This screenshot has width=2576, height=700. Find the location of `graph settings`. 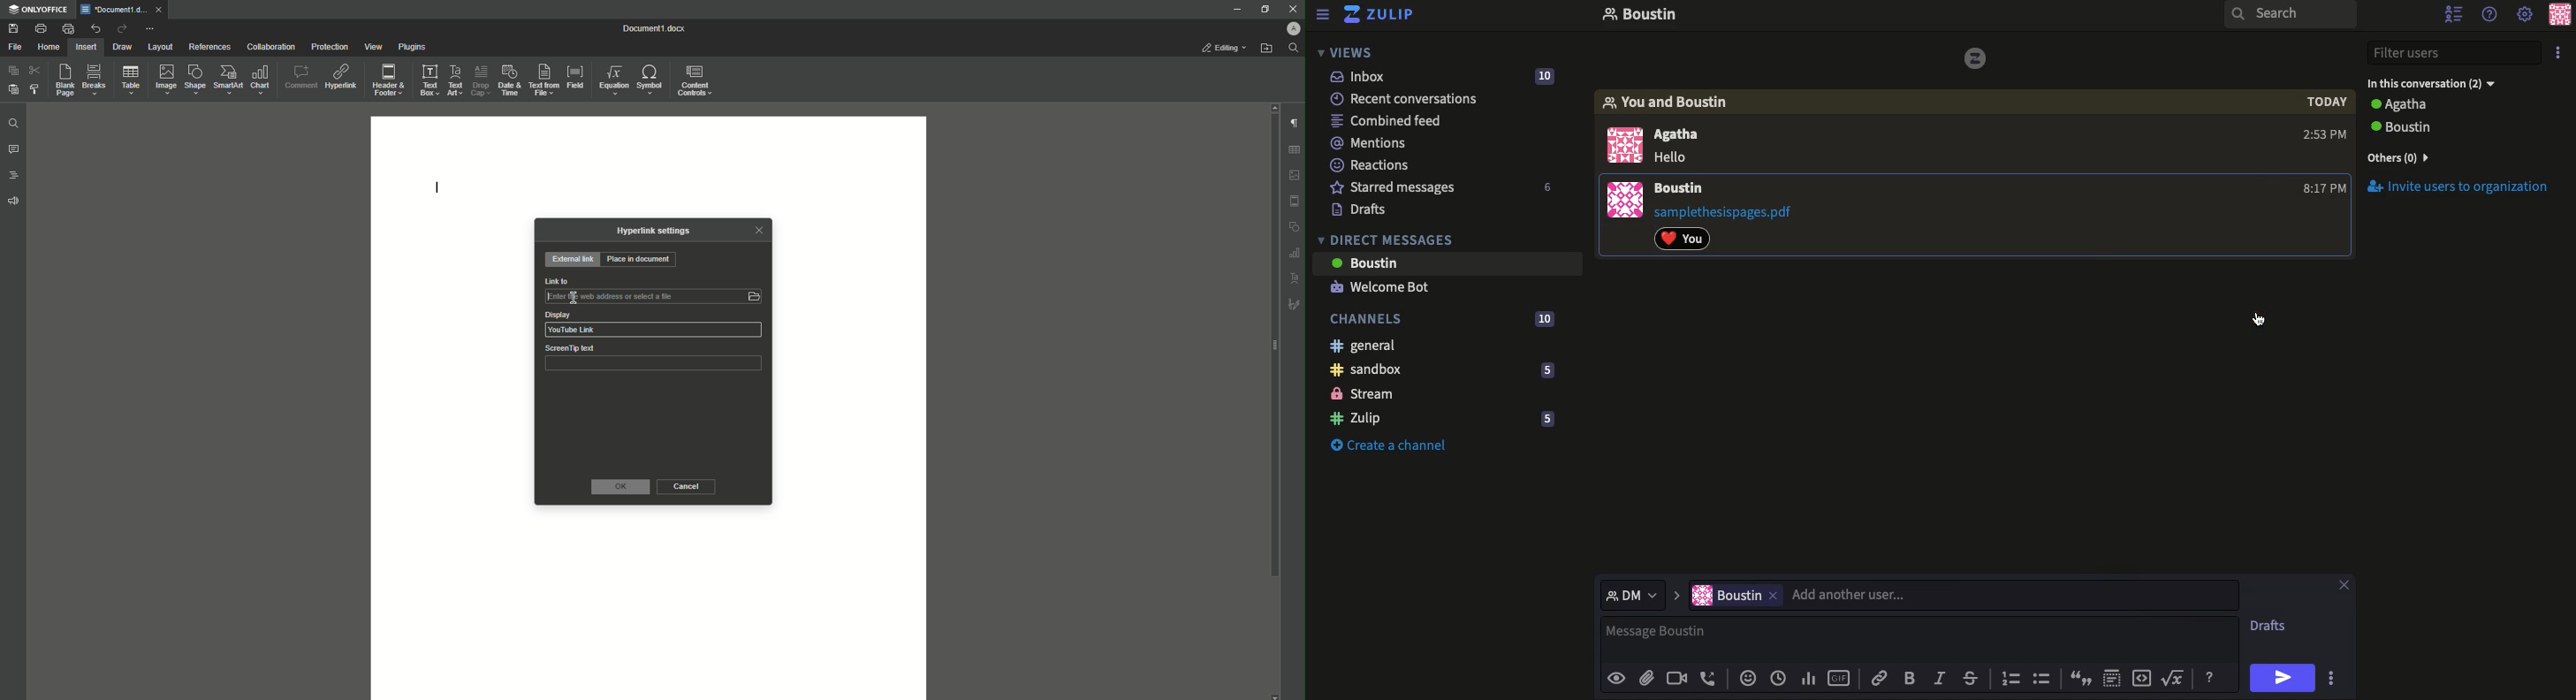

graph settings is located at coordinates (1296, 253).